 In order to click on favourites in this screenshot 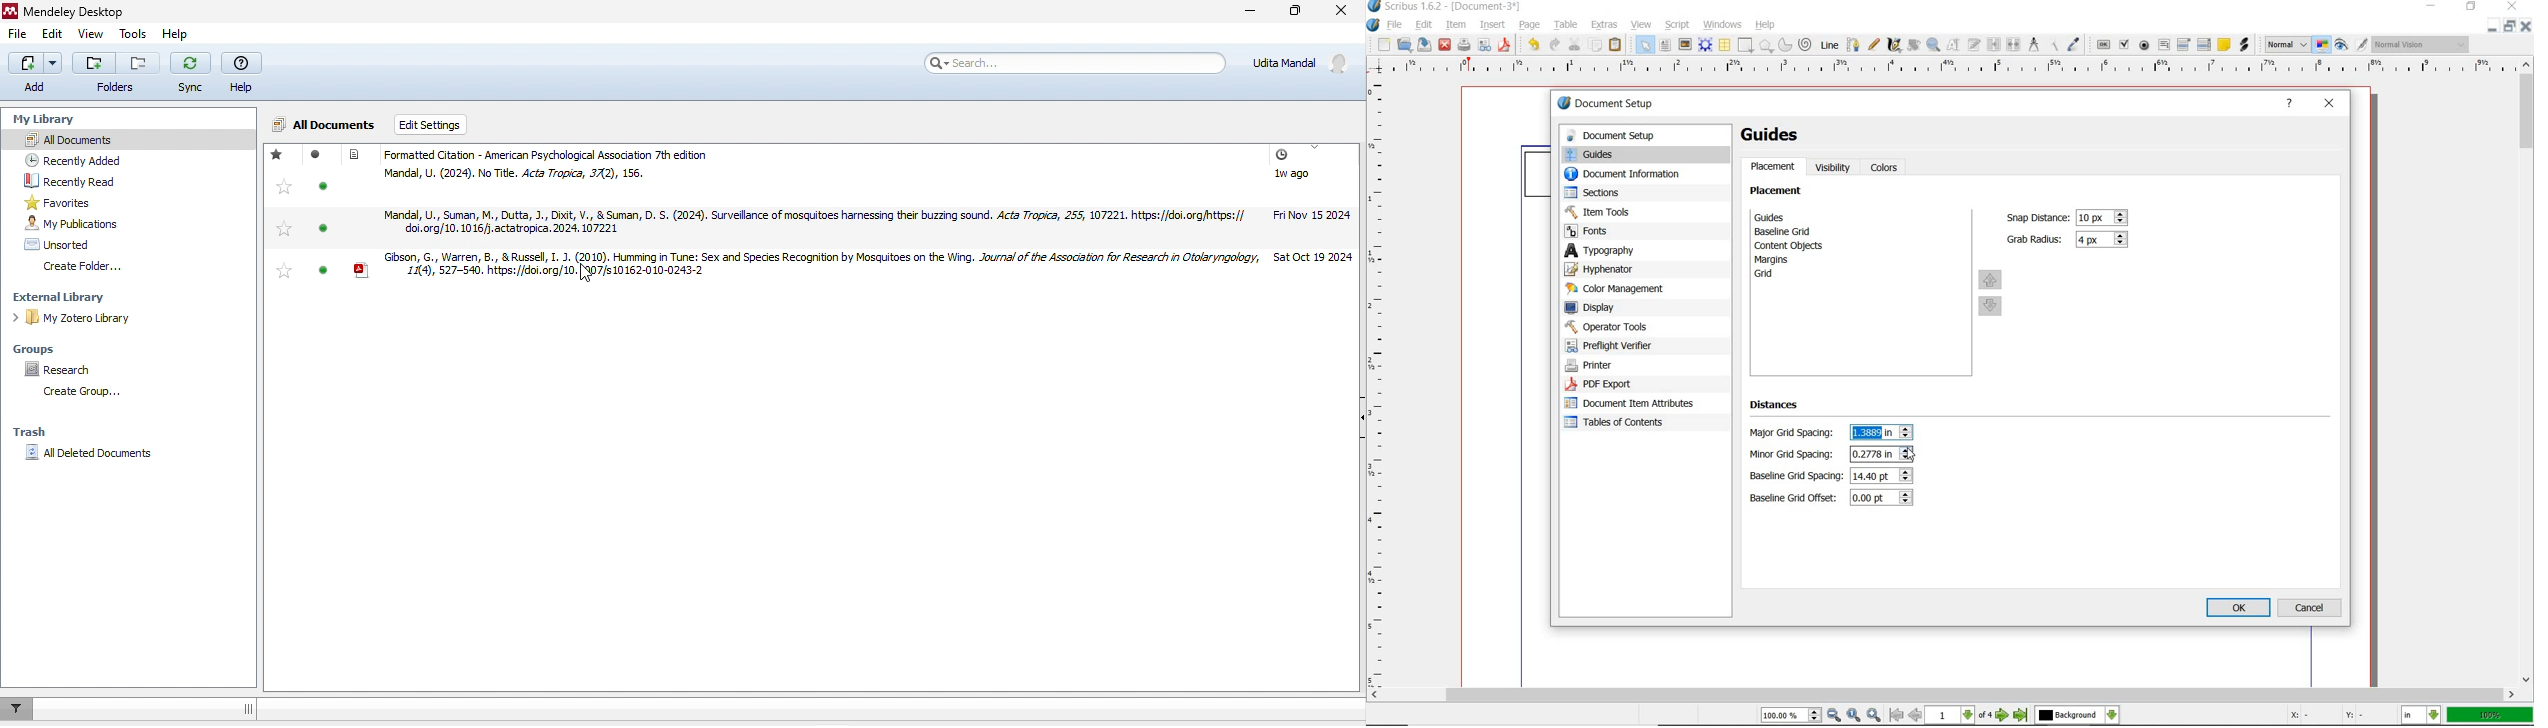, I will do `click(80, 201)`.